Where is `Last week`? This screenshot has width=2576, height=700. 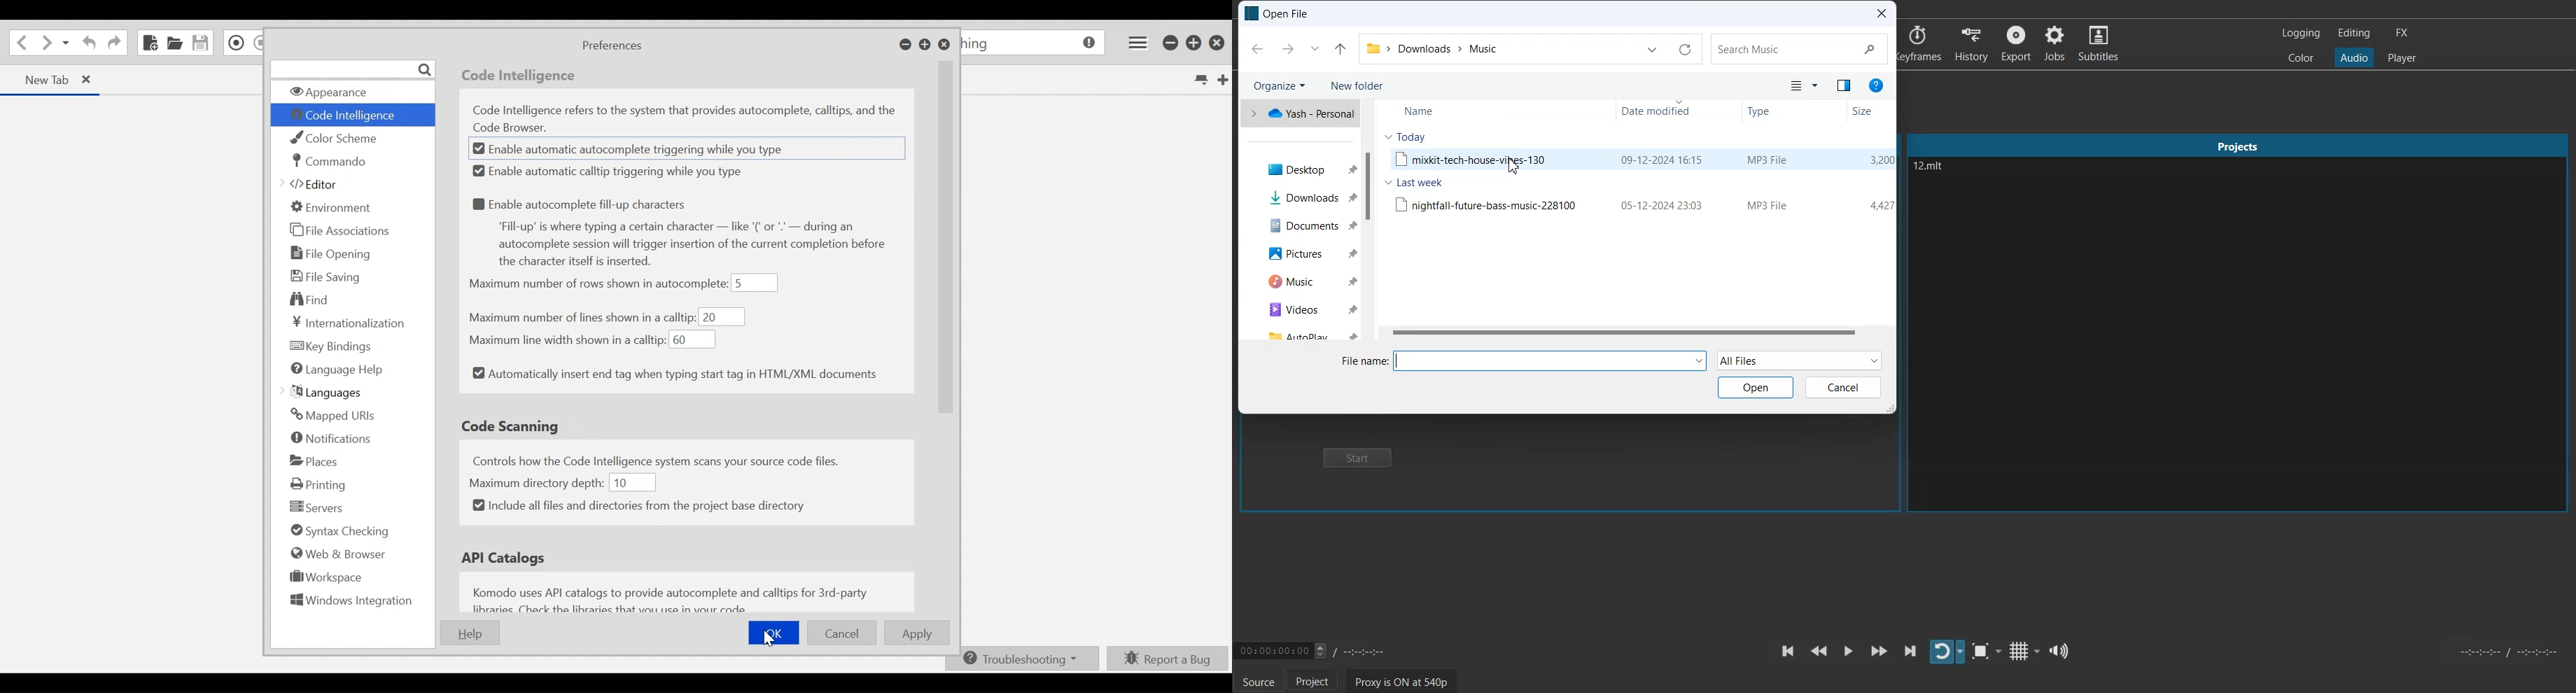 Last week is located at coordinates (1414, 183).